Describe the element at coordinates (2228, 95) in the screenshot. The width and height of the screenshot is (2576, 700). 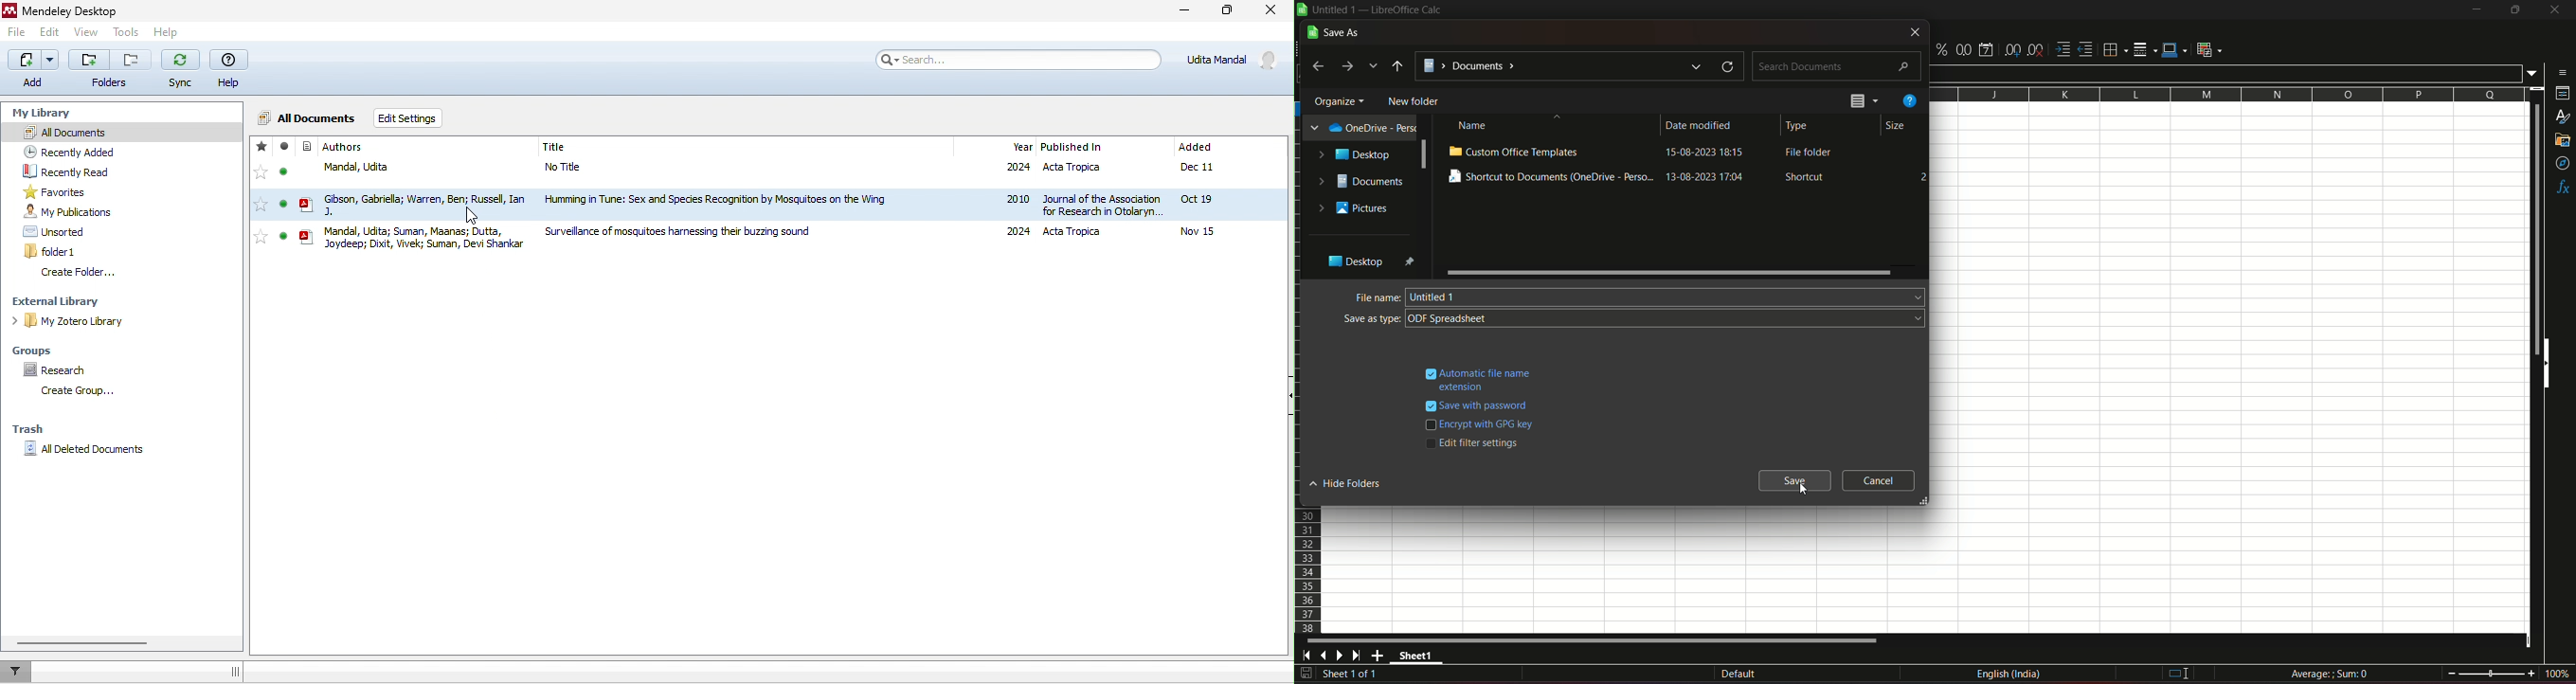
I see `columns` at that location.